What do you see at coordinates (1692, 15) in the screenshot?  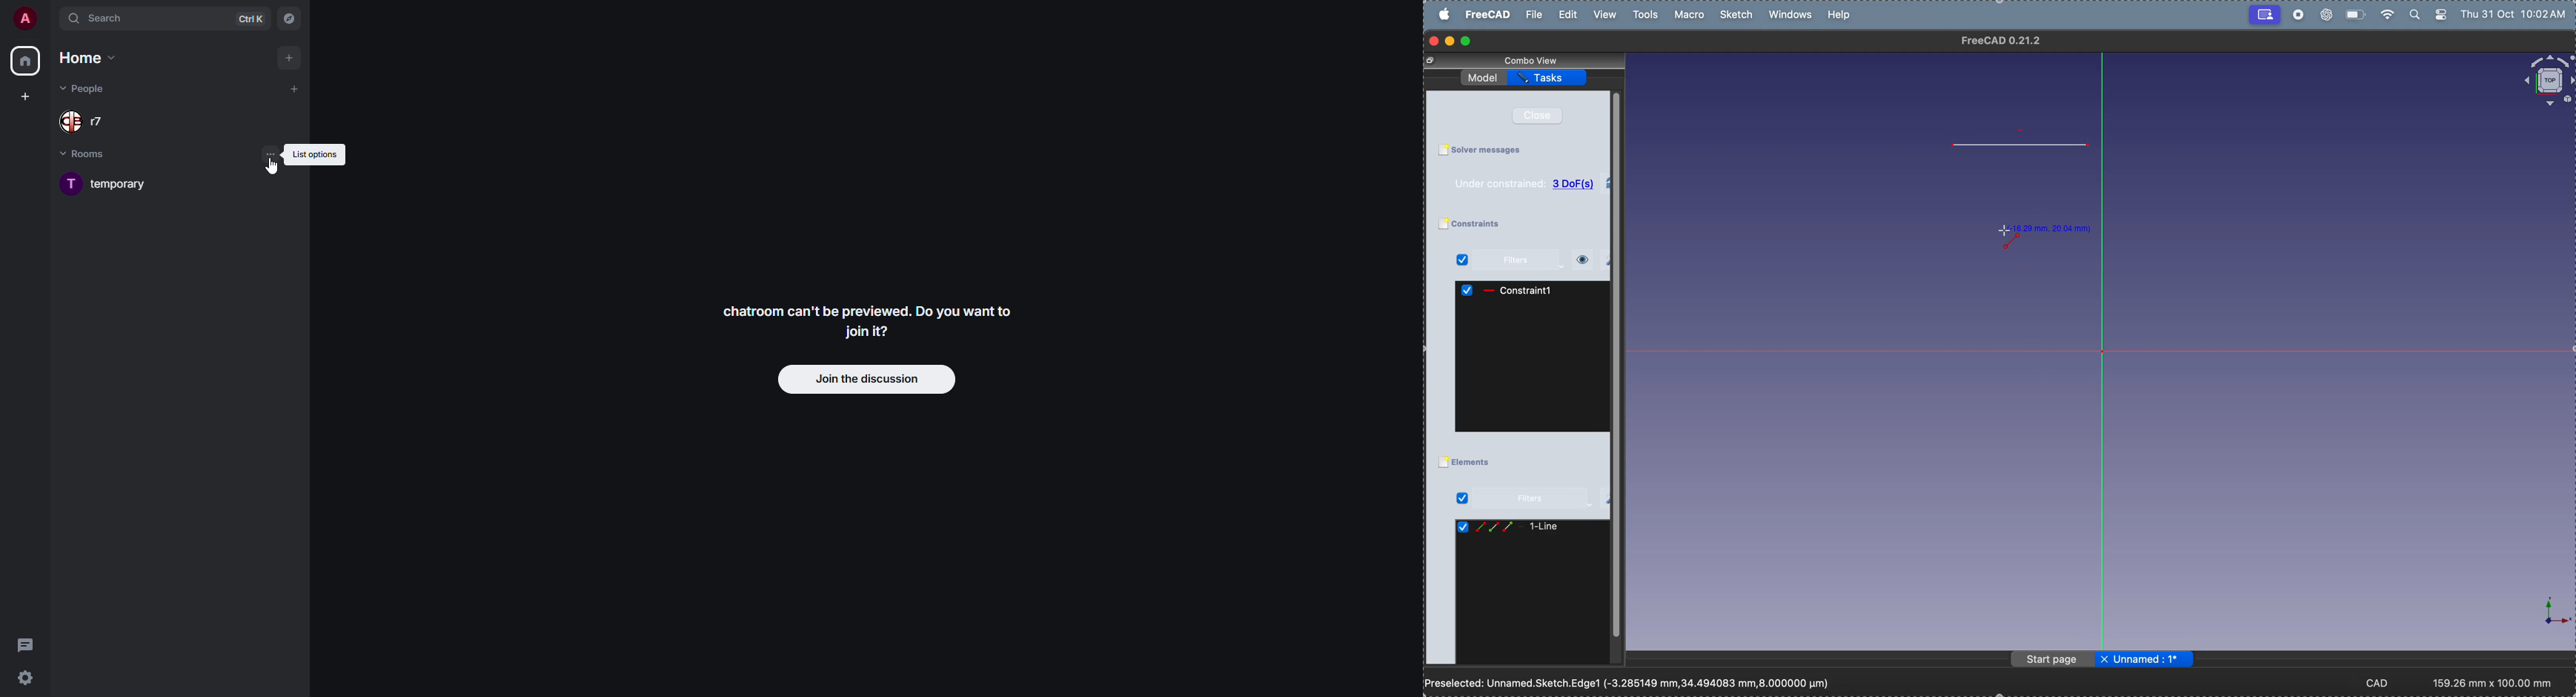 I see `marco` at bounding box center [1692, 15].